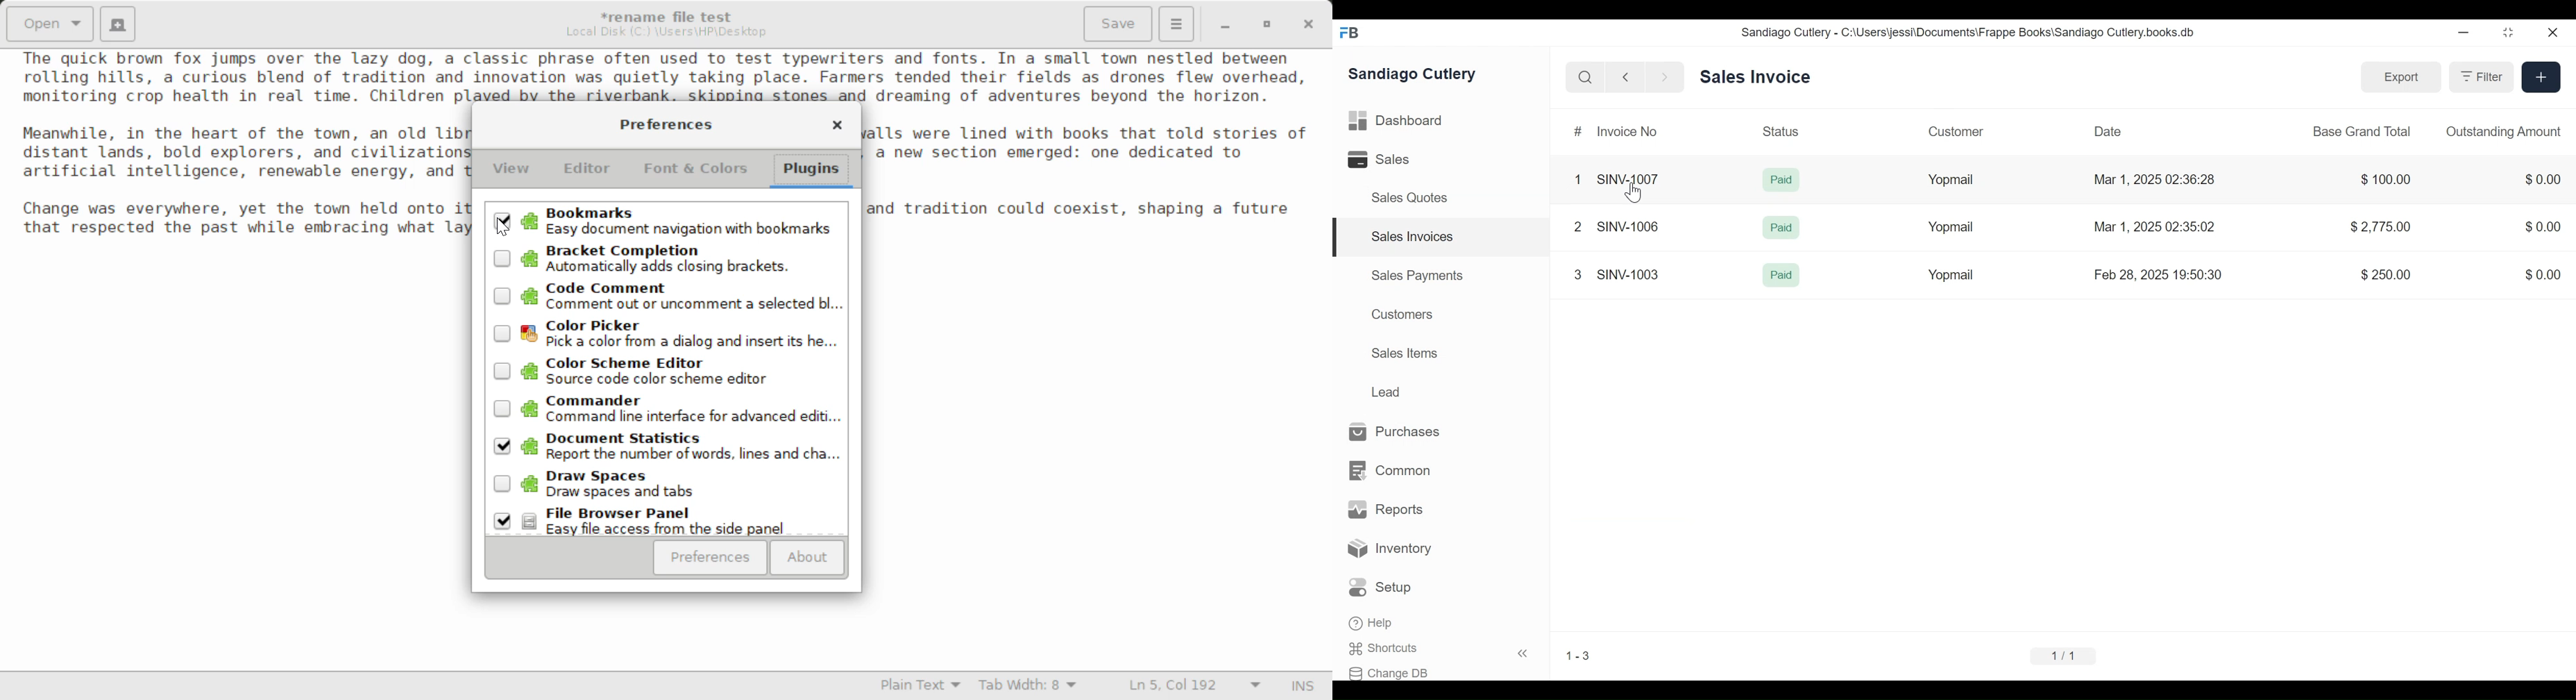 This screenshot has height=700, width=2576. I want to click on Previous, so click(1626, 77).